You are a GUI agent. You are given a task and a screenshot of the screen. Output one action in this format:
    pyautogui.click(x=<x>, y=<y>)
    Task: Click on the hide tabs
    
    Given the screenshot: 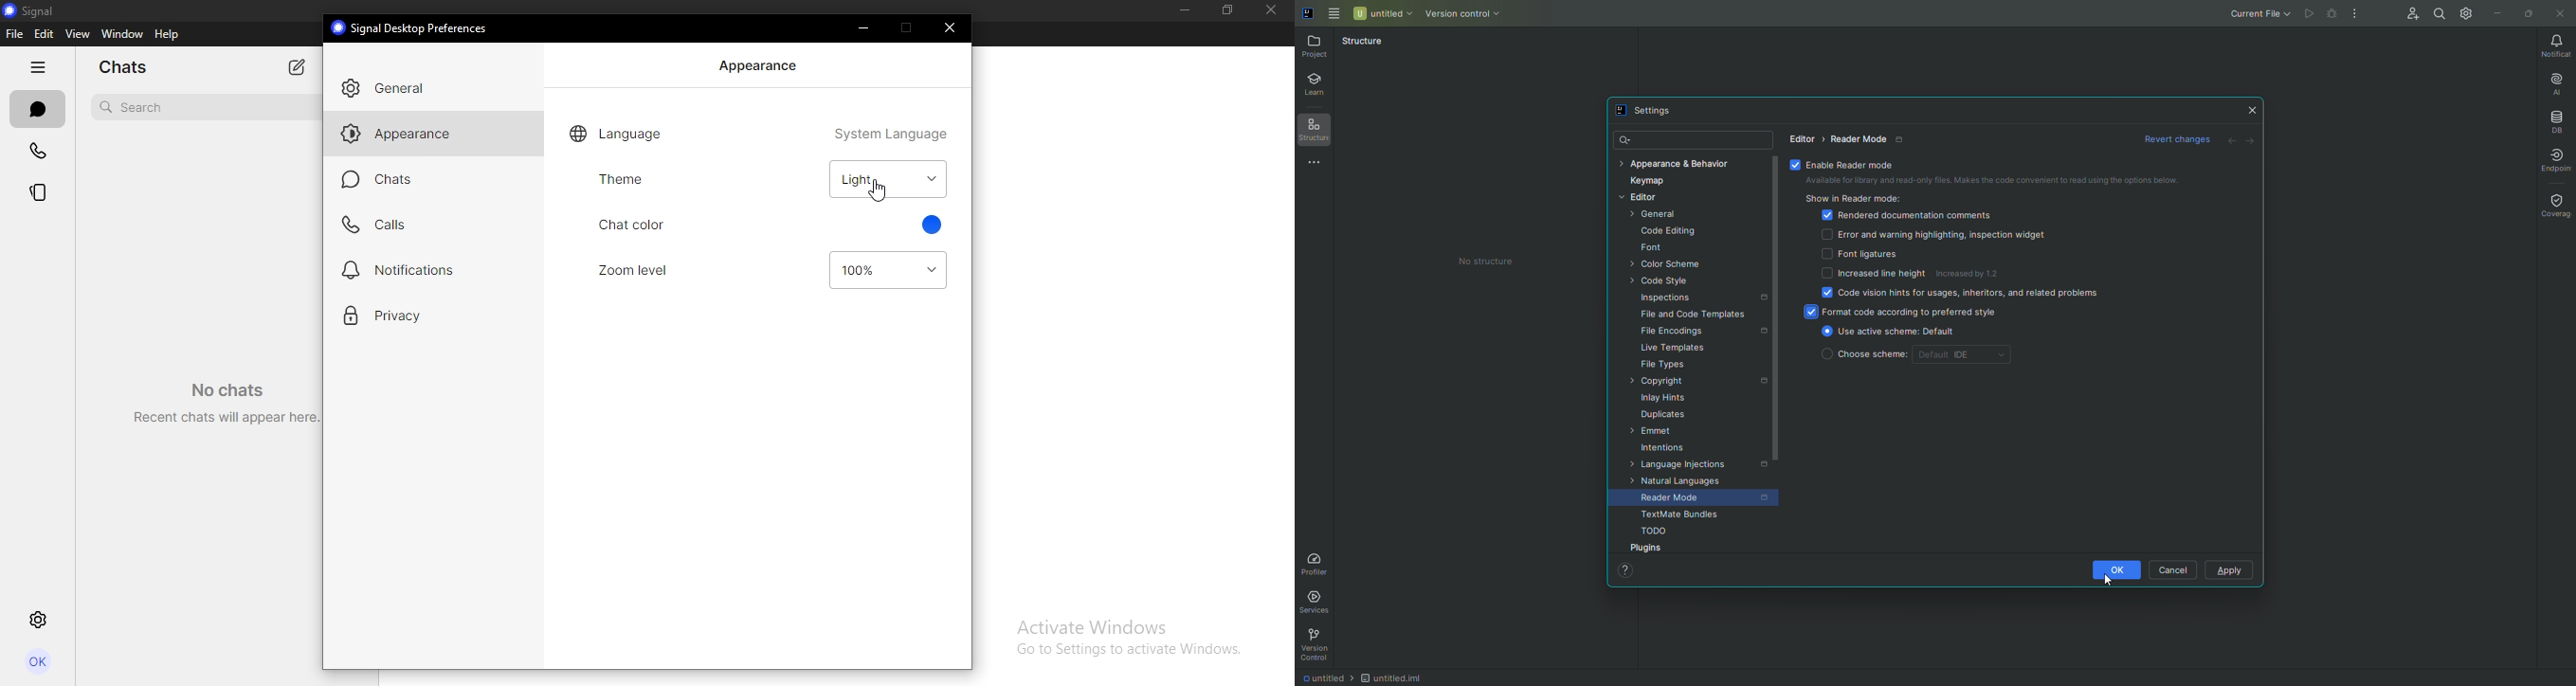 What is the action you would take?
    pyautogui.click(x=38, y=69)
    